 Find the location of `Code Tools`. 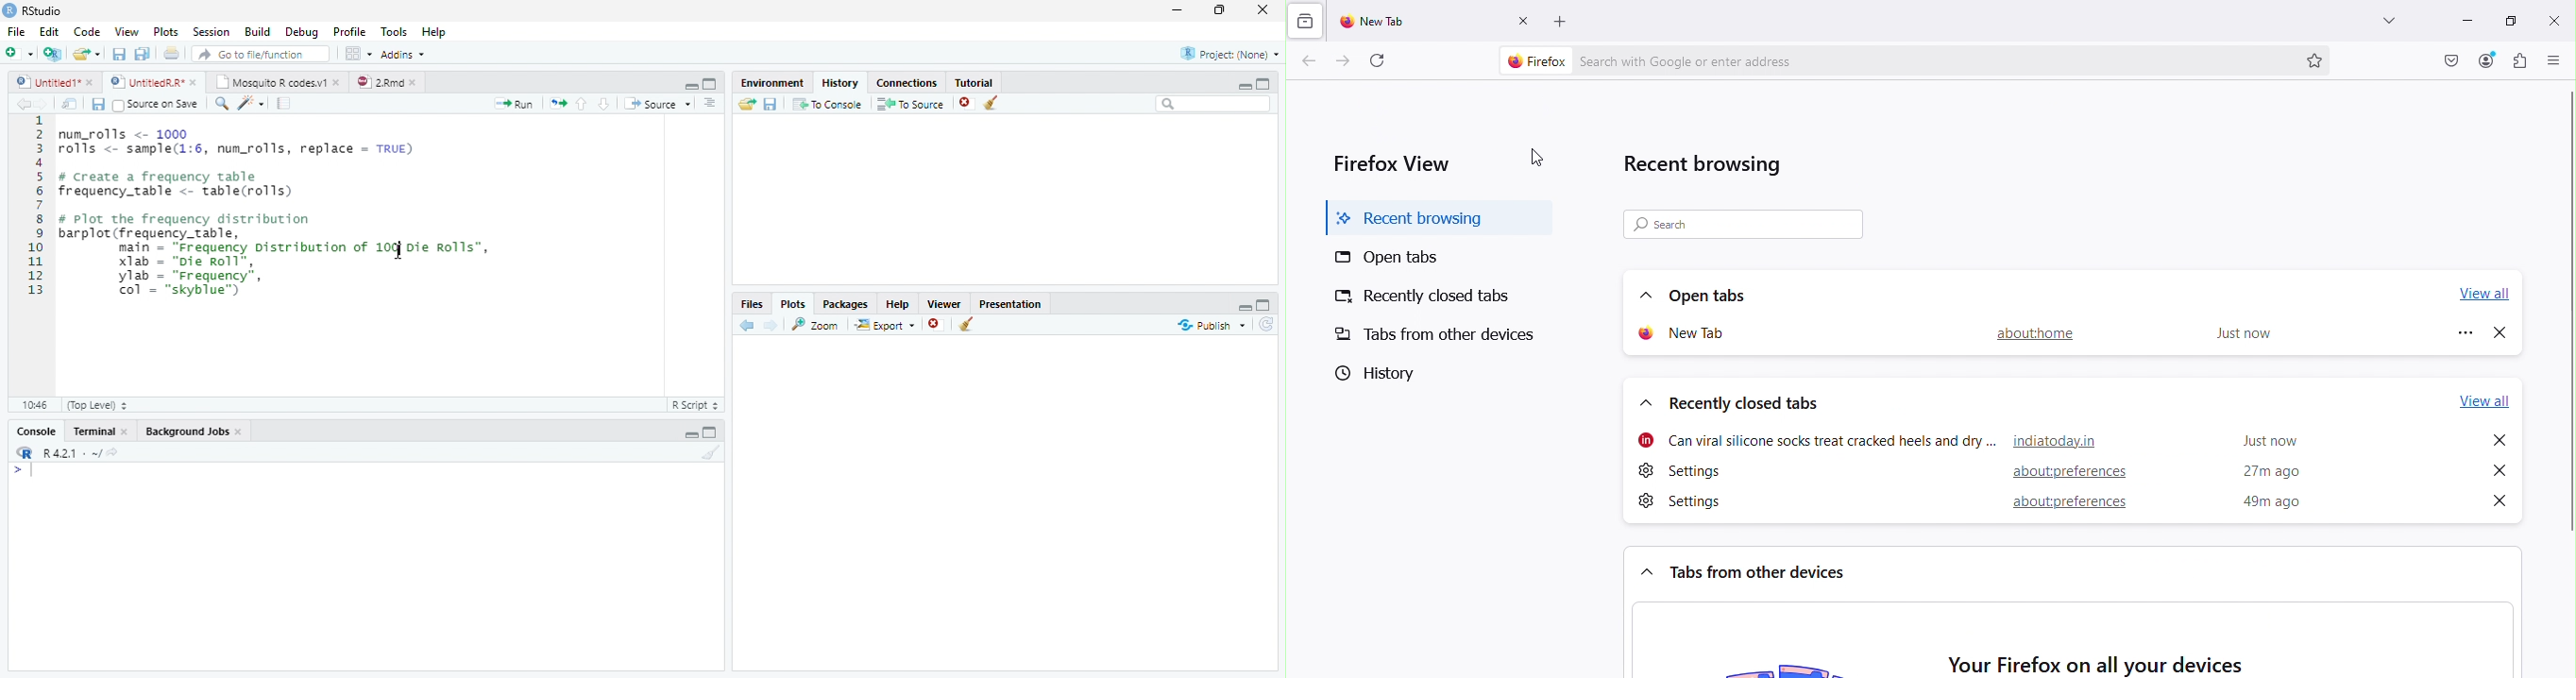

Code Tools is located at coordinates (250, 104).